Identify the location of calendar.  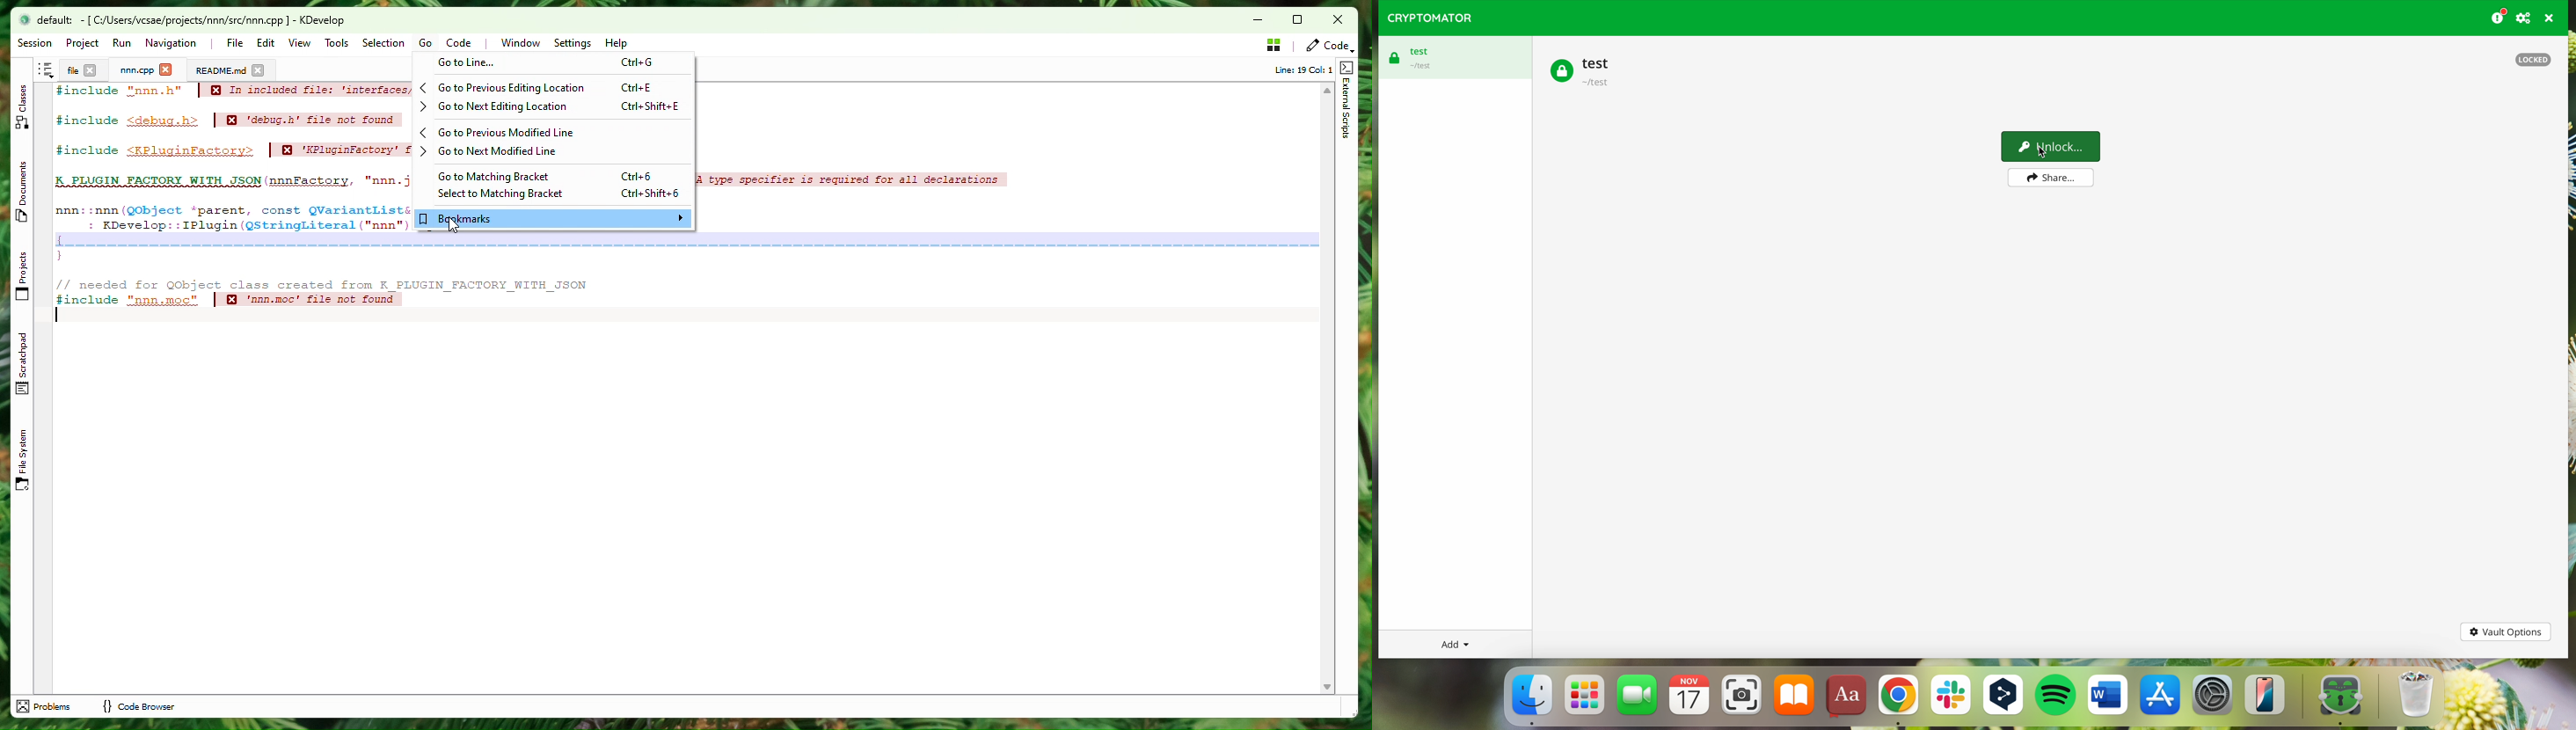
(1691, 699).